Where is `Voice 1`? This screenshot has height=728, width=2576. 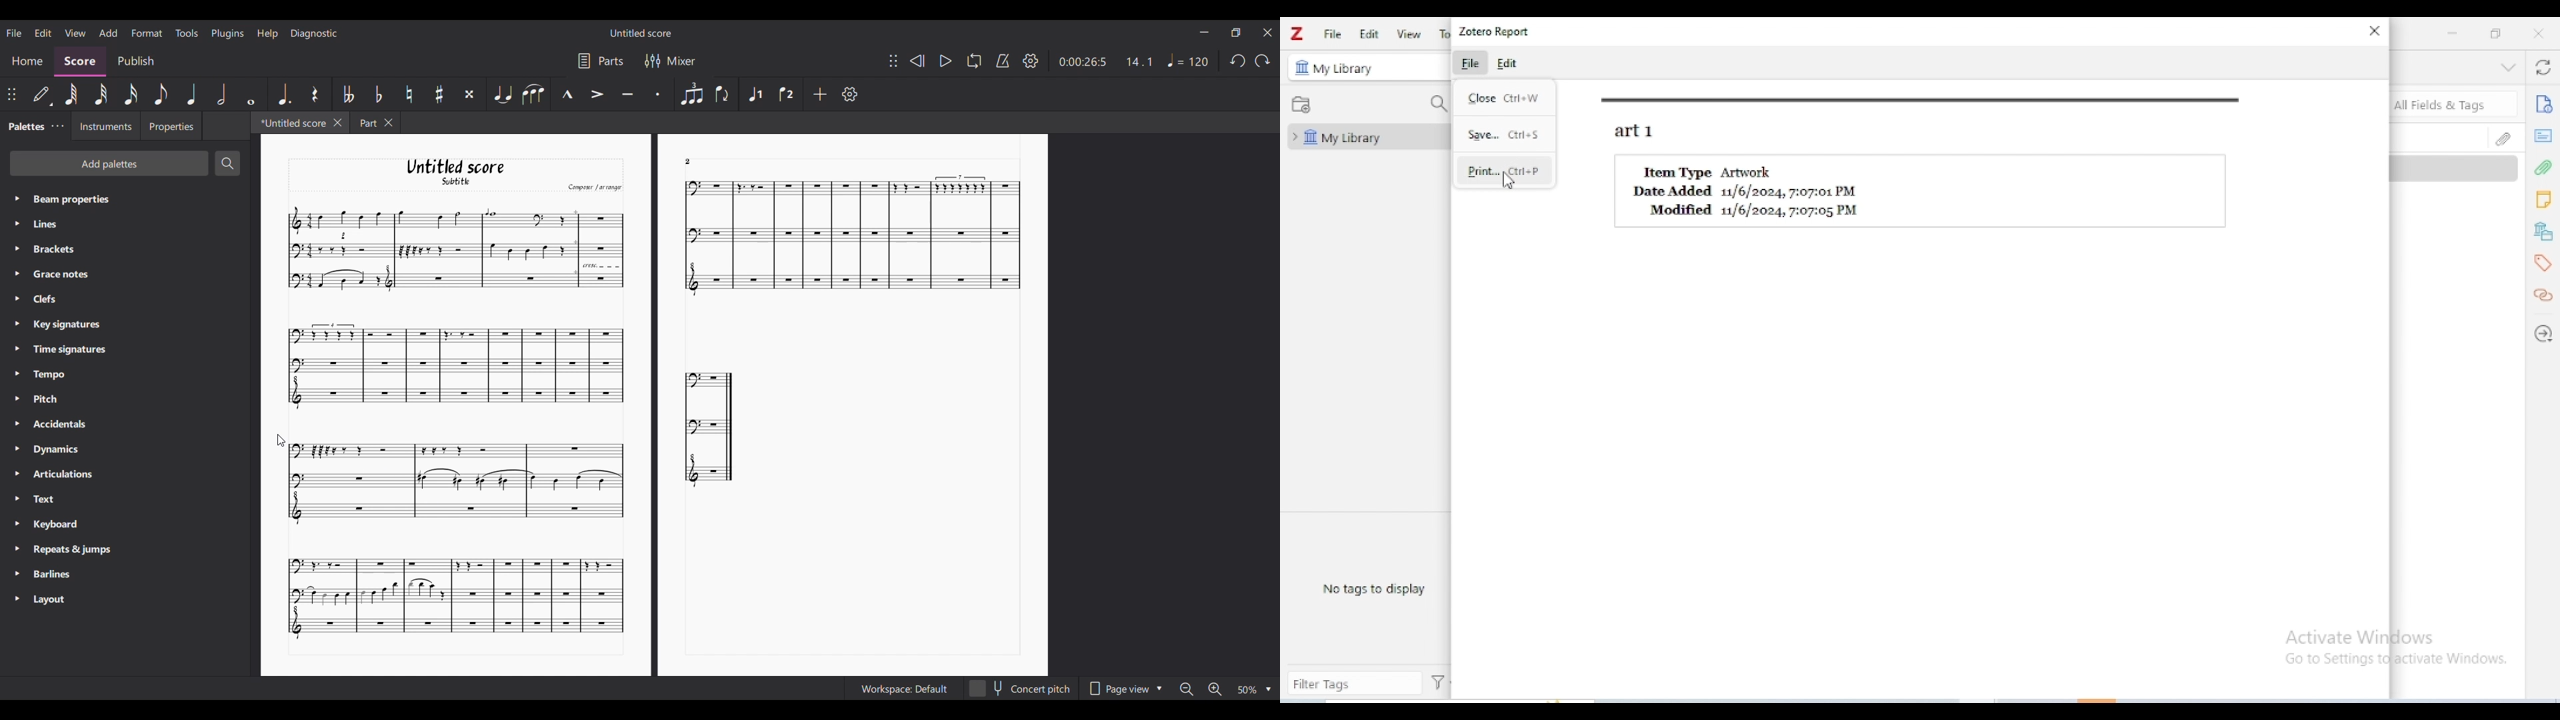
Voice 1 is located at coordinates (755, 94).